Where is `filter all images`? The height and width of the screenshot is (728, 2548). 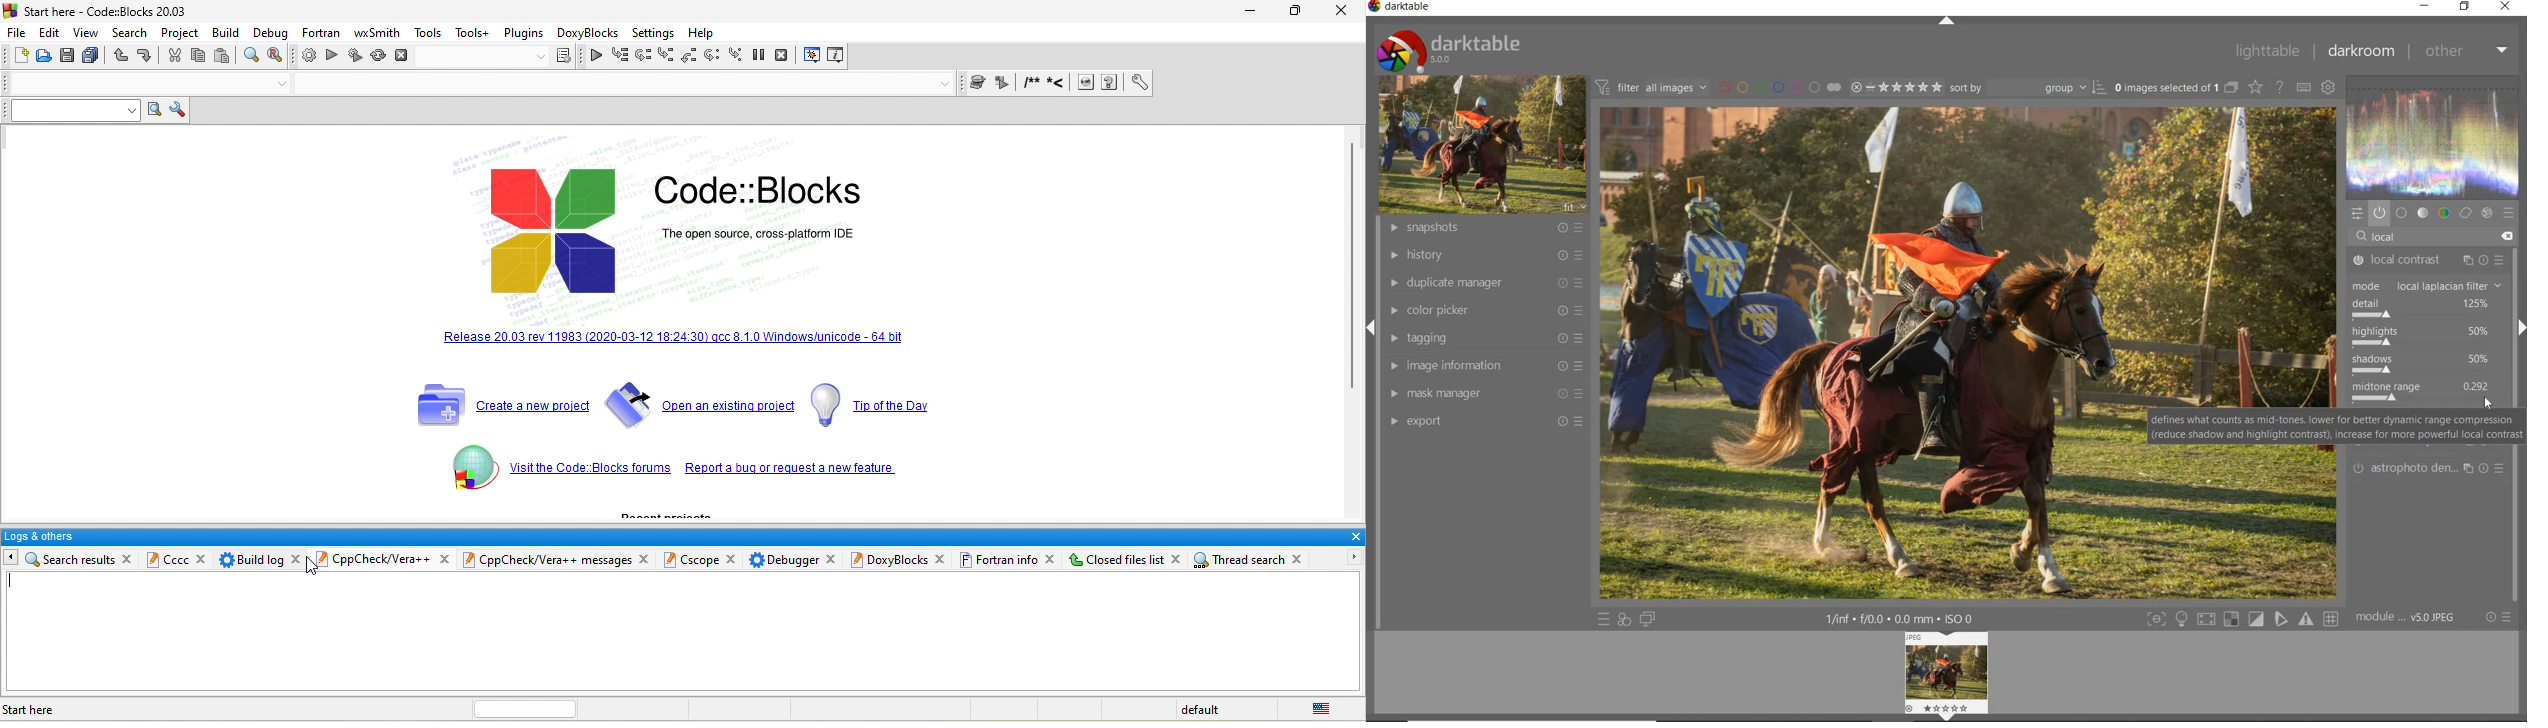
filter all images is located at coordinates (1652, 87).